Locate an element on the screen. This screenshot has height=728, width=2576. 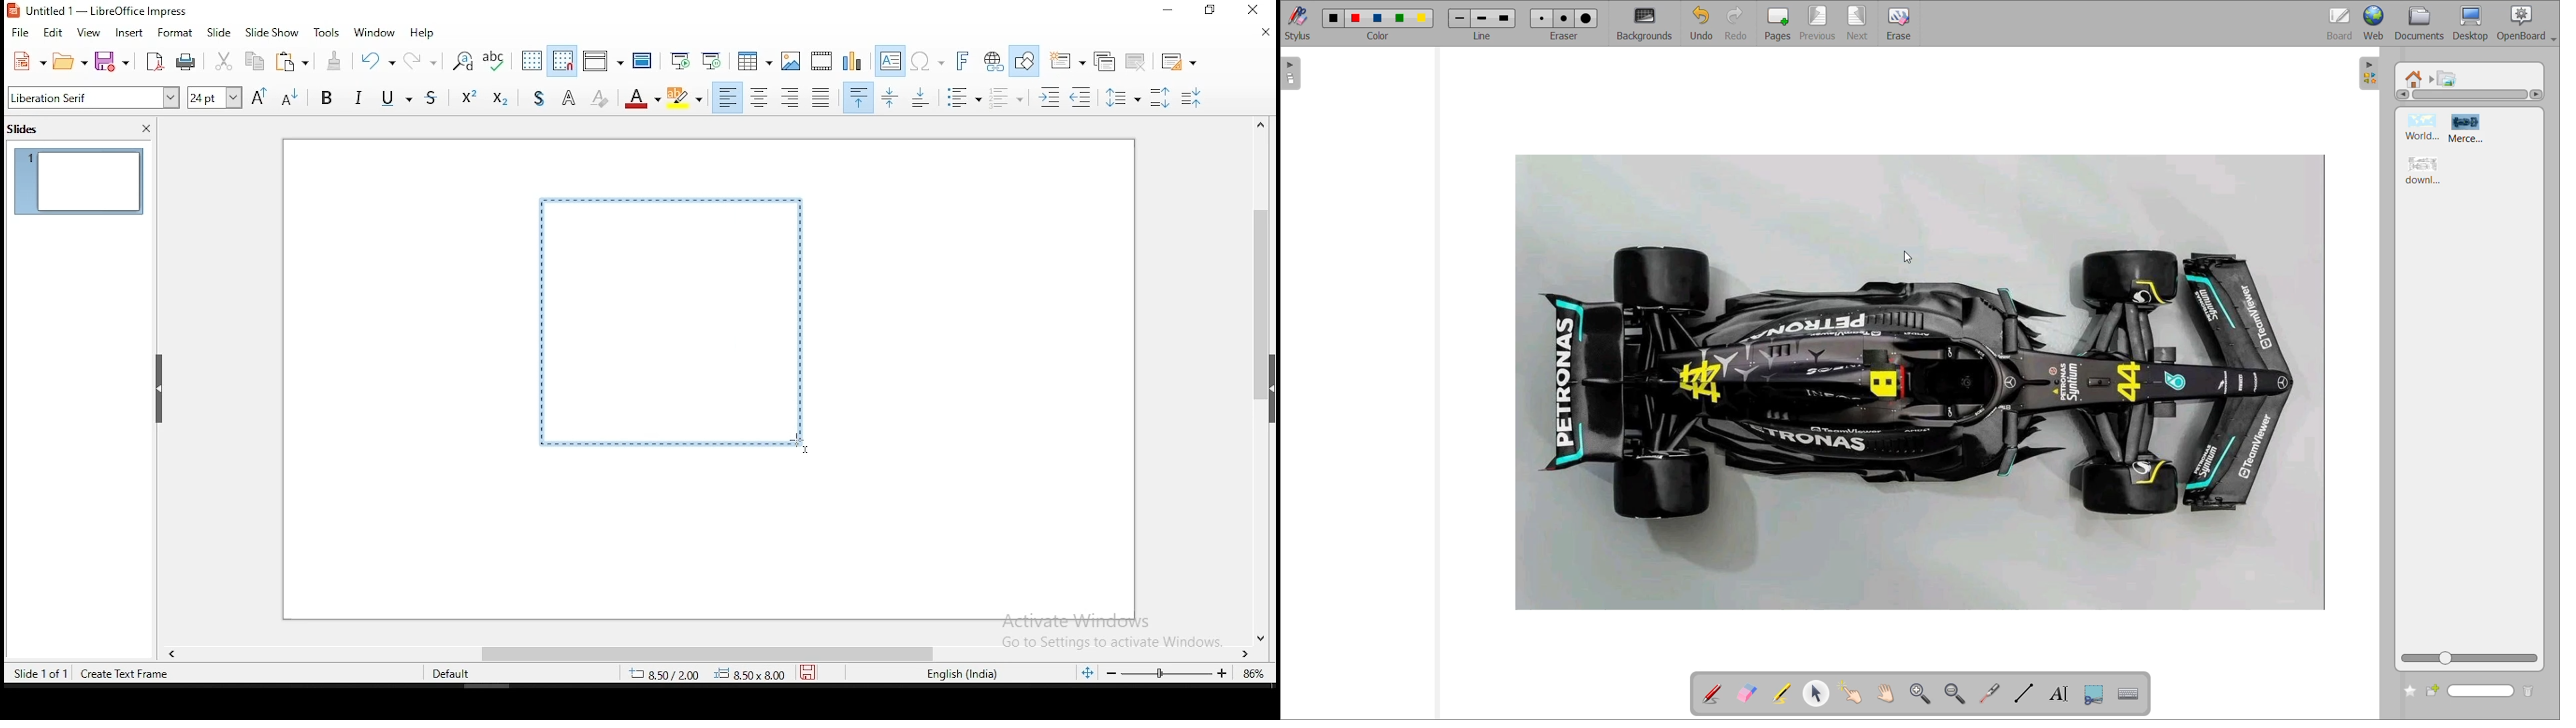
bold is located at coordinates (328, 101).